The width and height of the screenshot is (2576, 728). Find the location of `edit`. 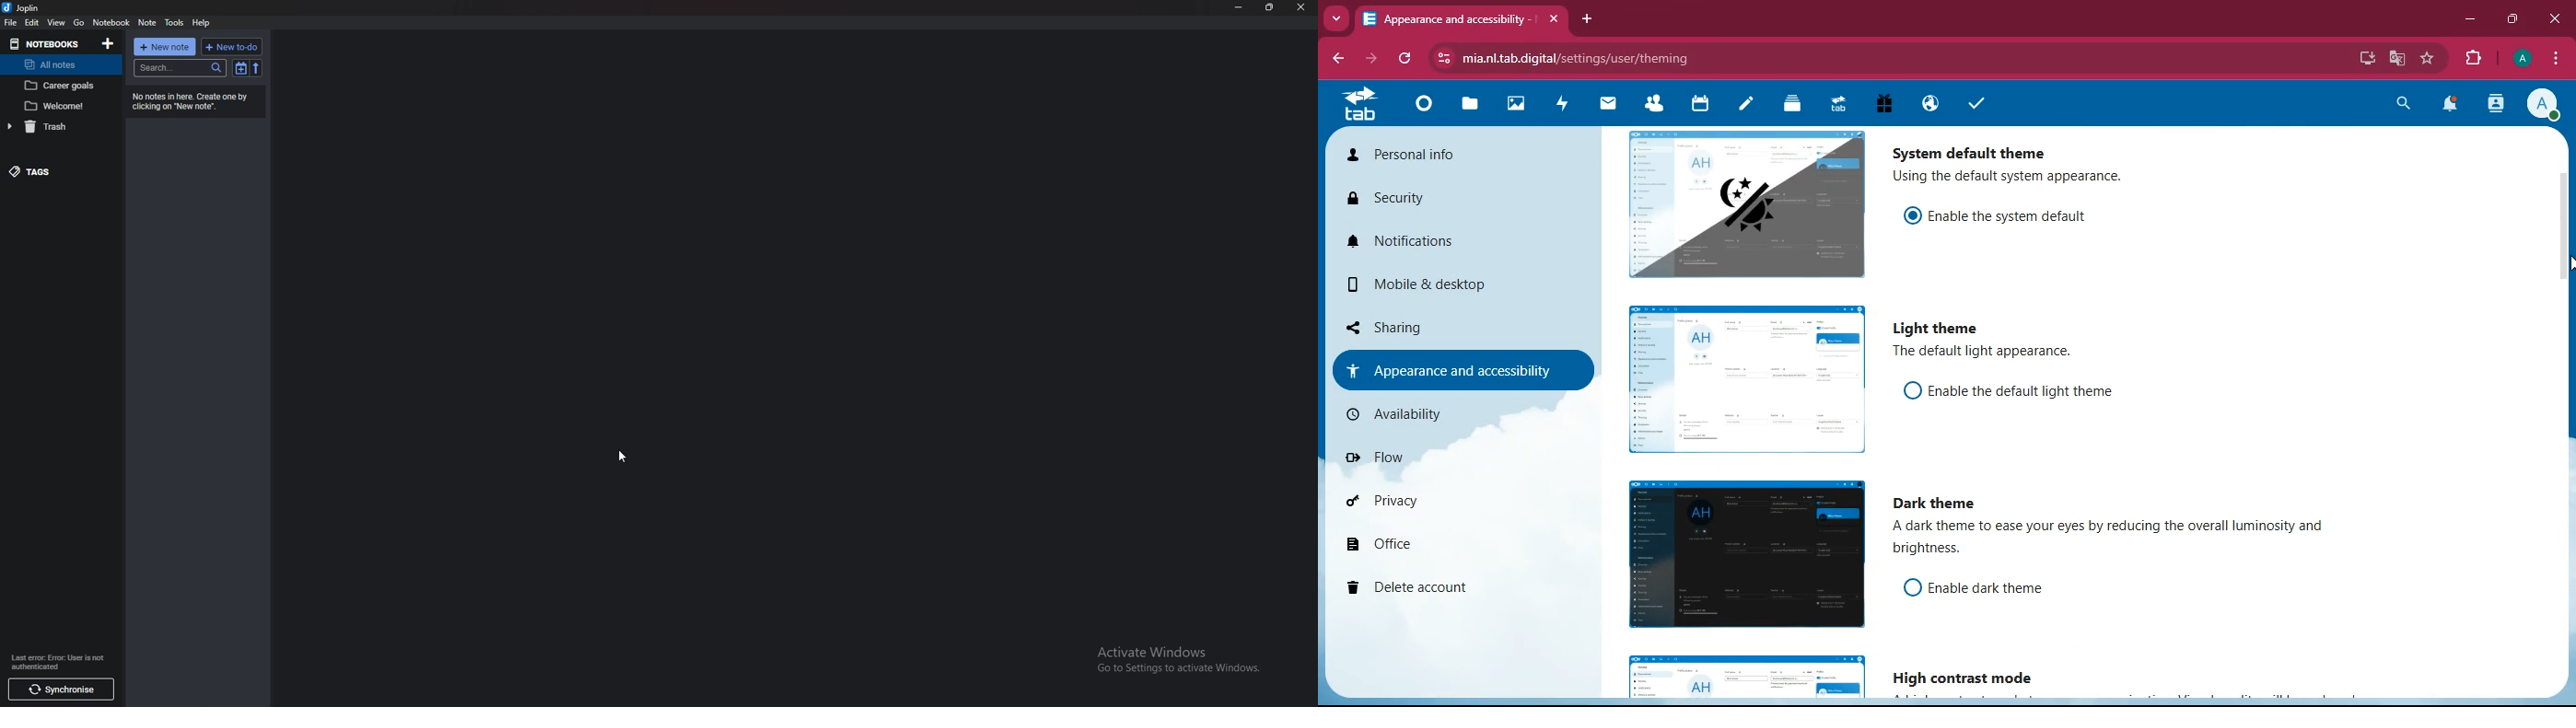

edit is located at coordinates (32, 22).